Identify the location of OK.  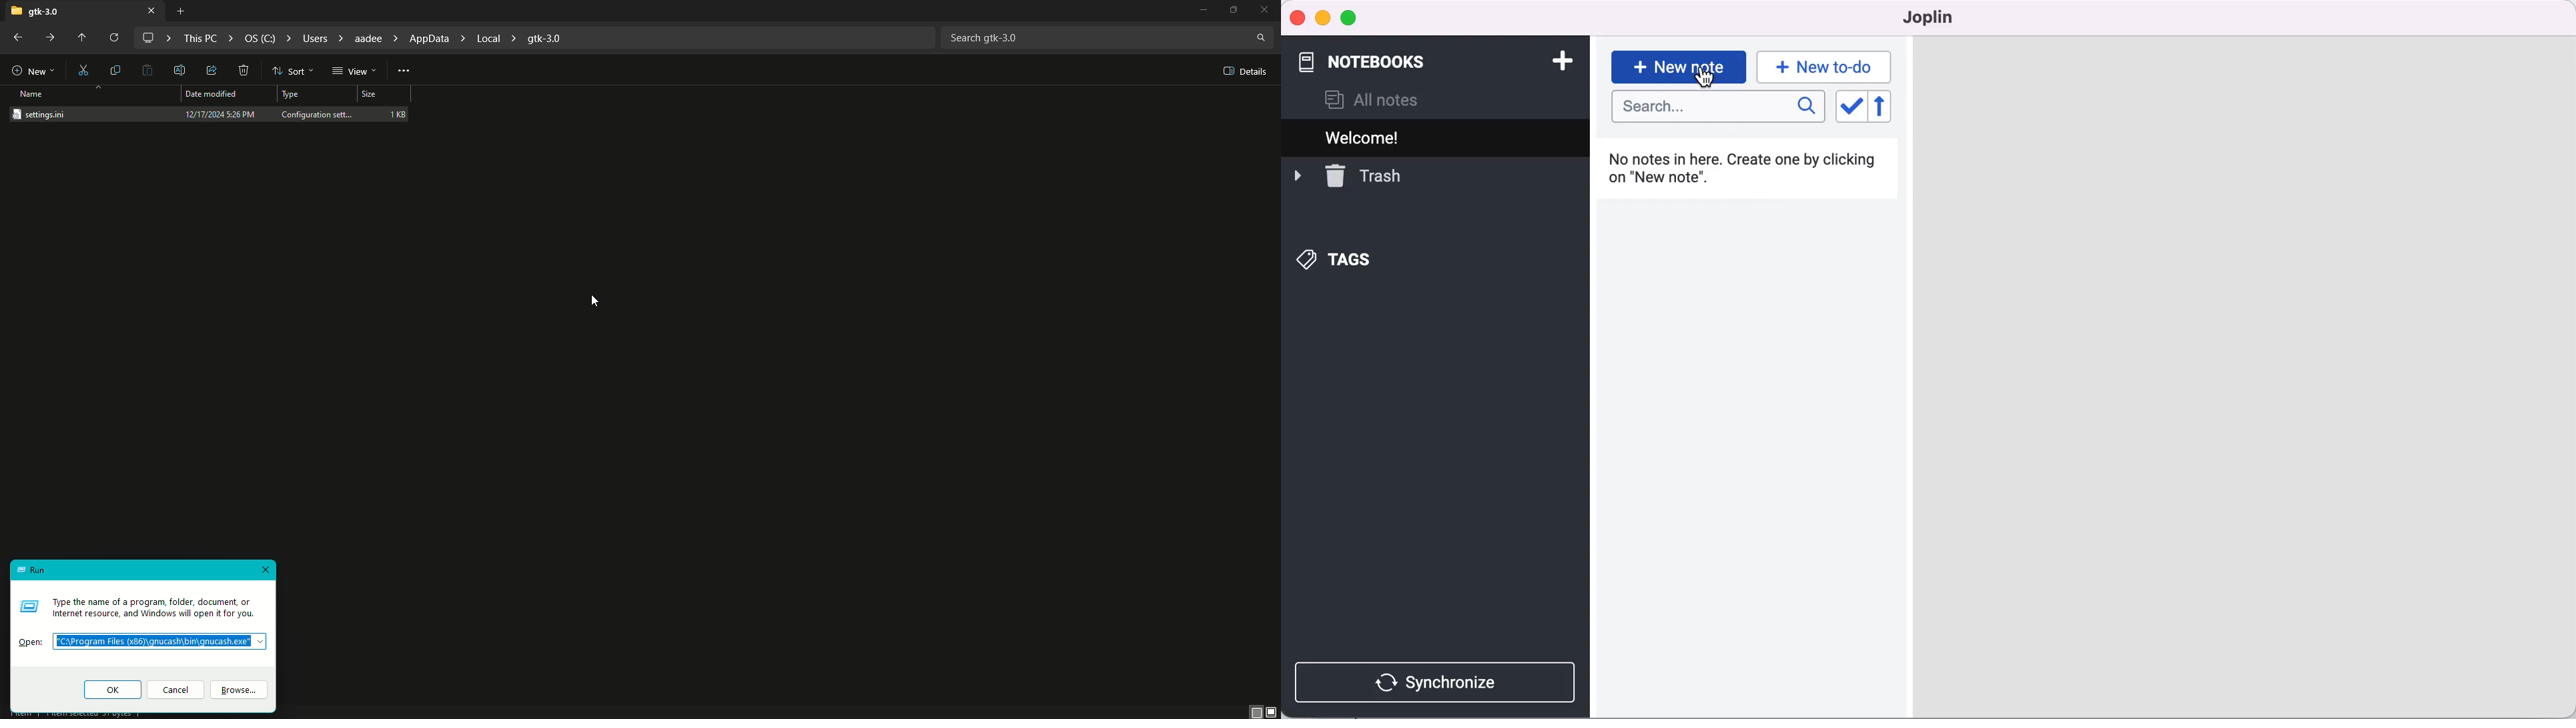
(111, 688).